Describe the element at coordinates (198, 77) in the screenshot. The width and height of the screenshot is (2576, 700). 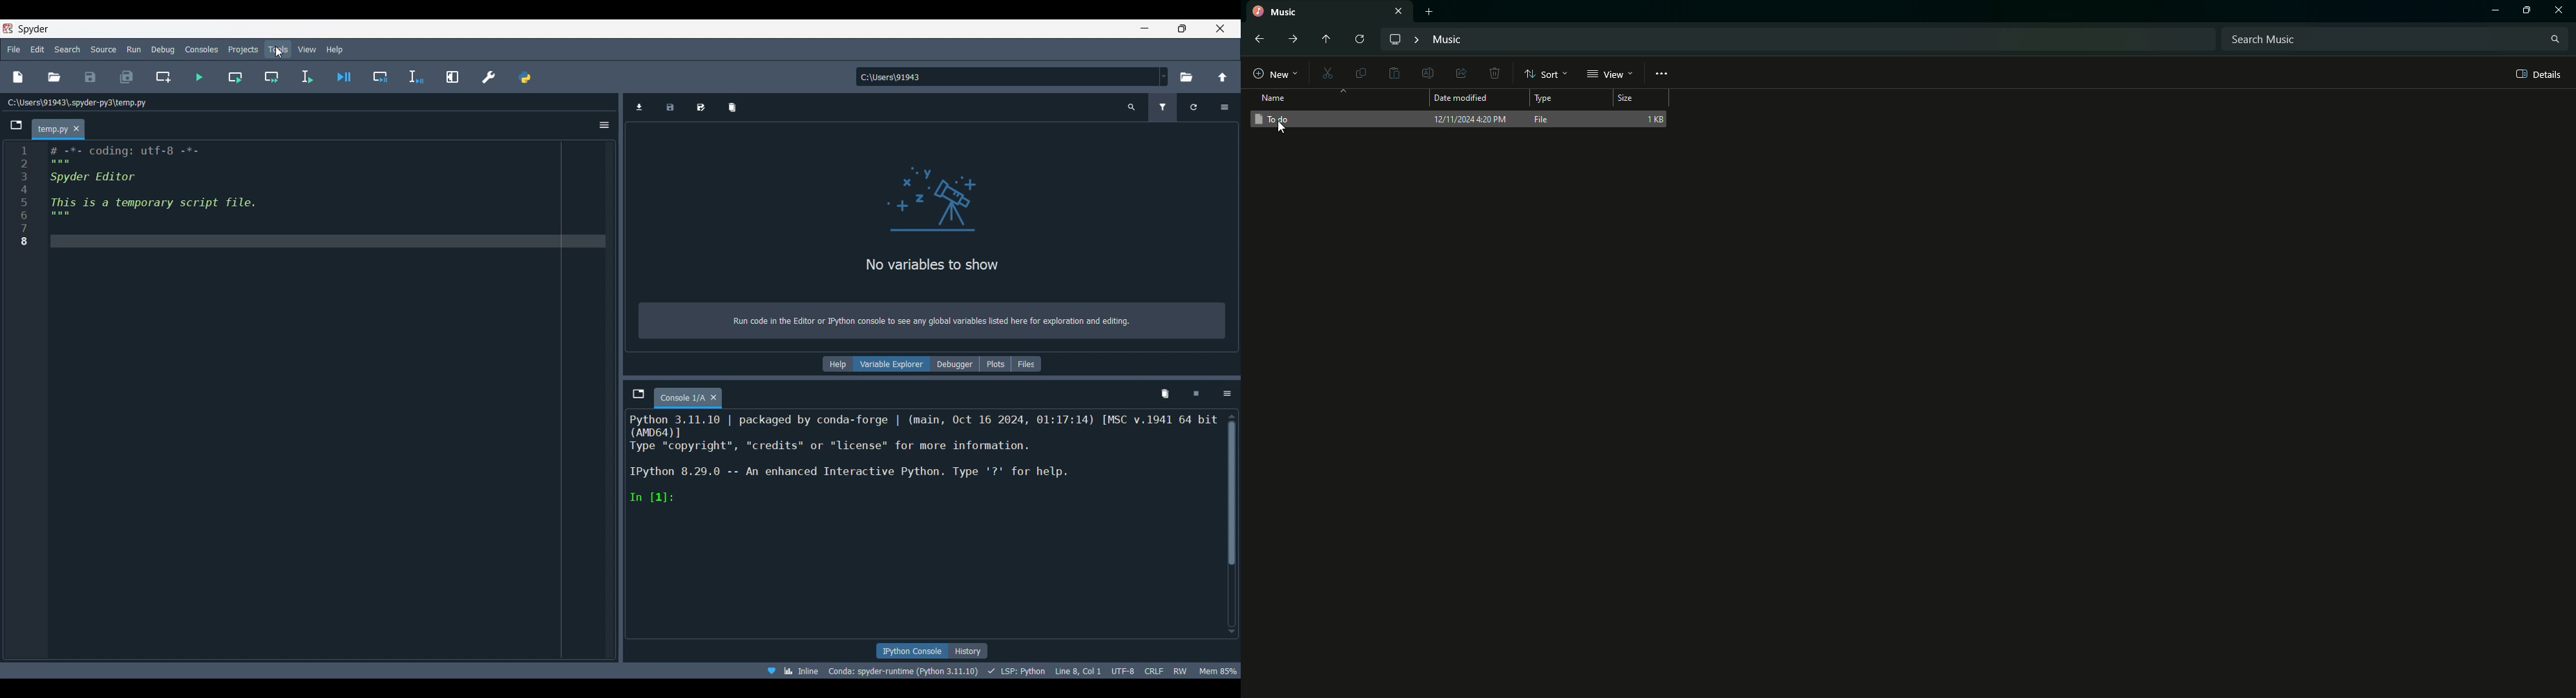
I see `Run file` at that location.